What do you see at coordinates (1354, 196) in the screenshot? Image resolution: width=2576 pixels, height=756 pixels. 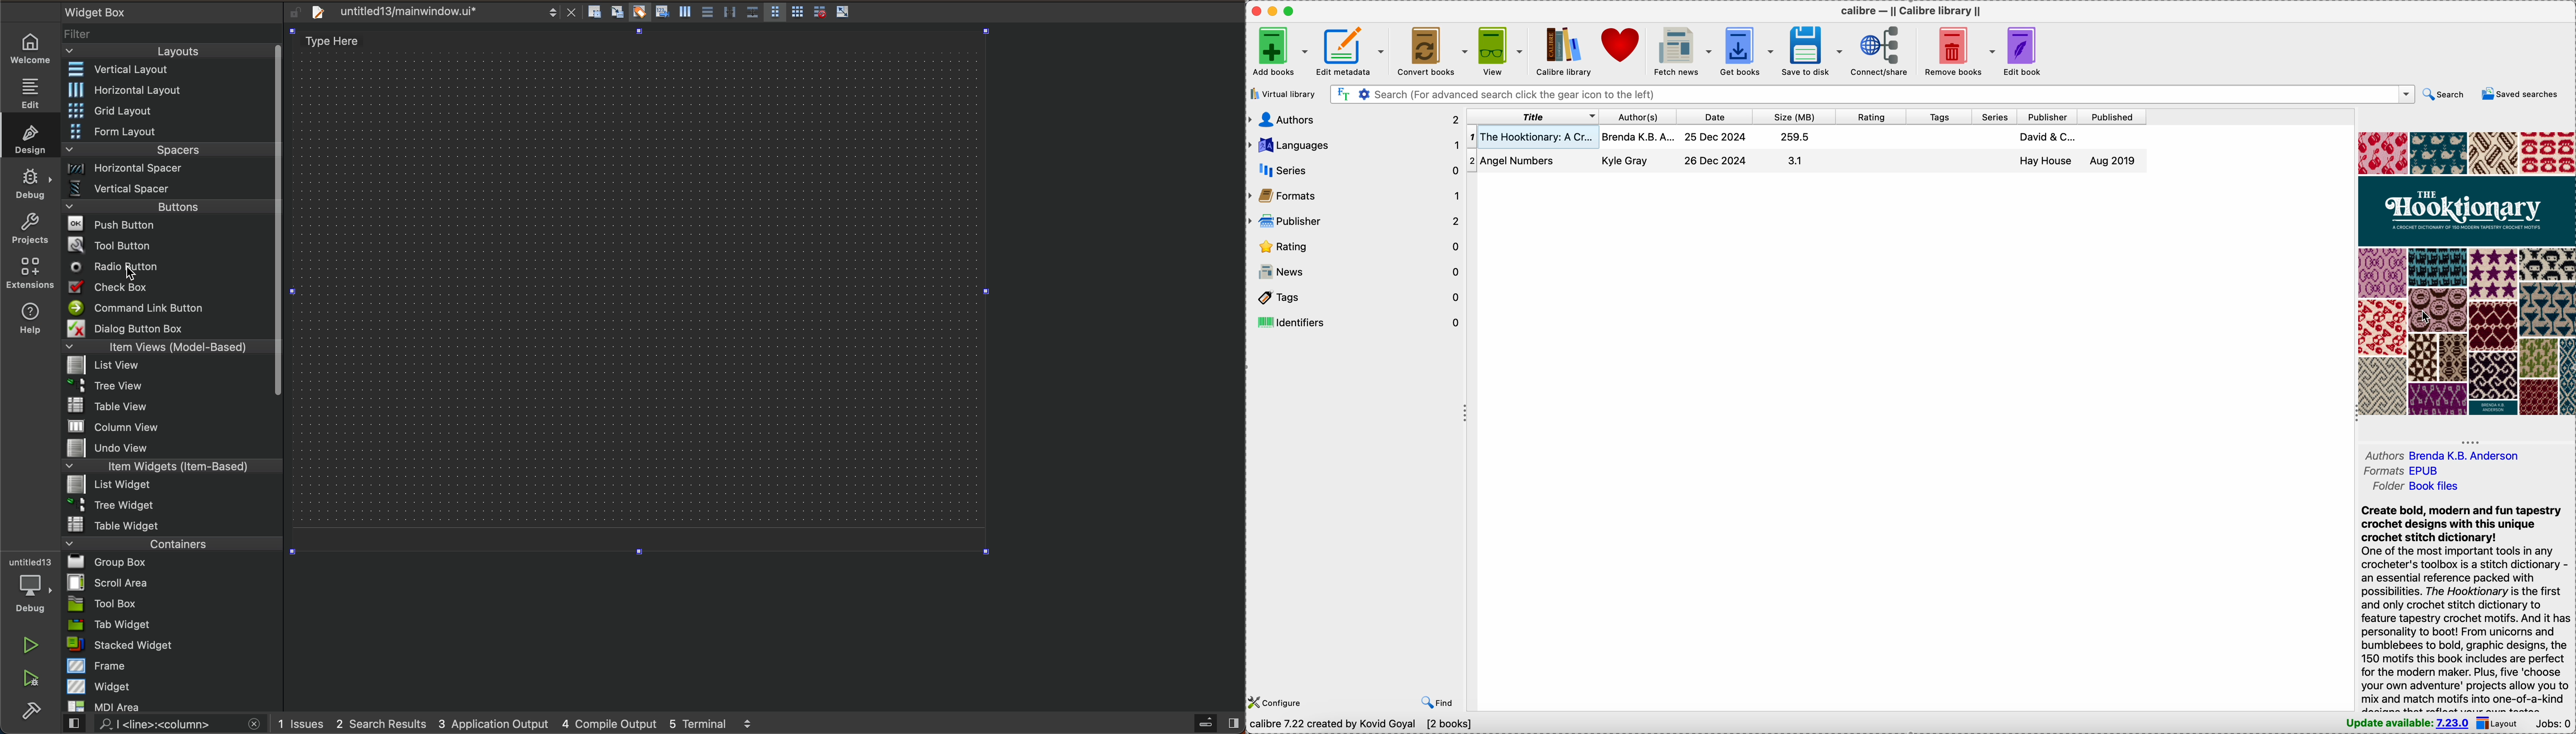 I see `formats` at bounding box center [1354, 196].